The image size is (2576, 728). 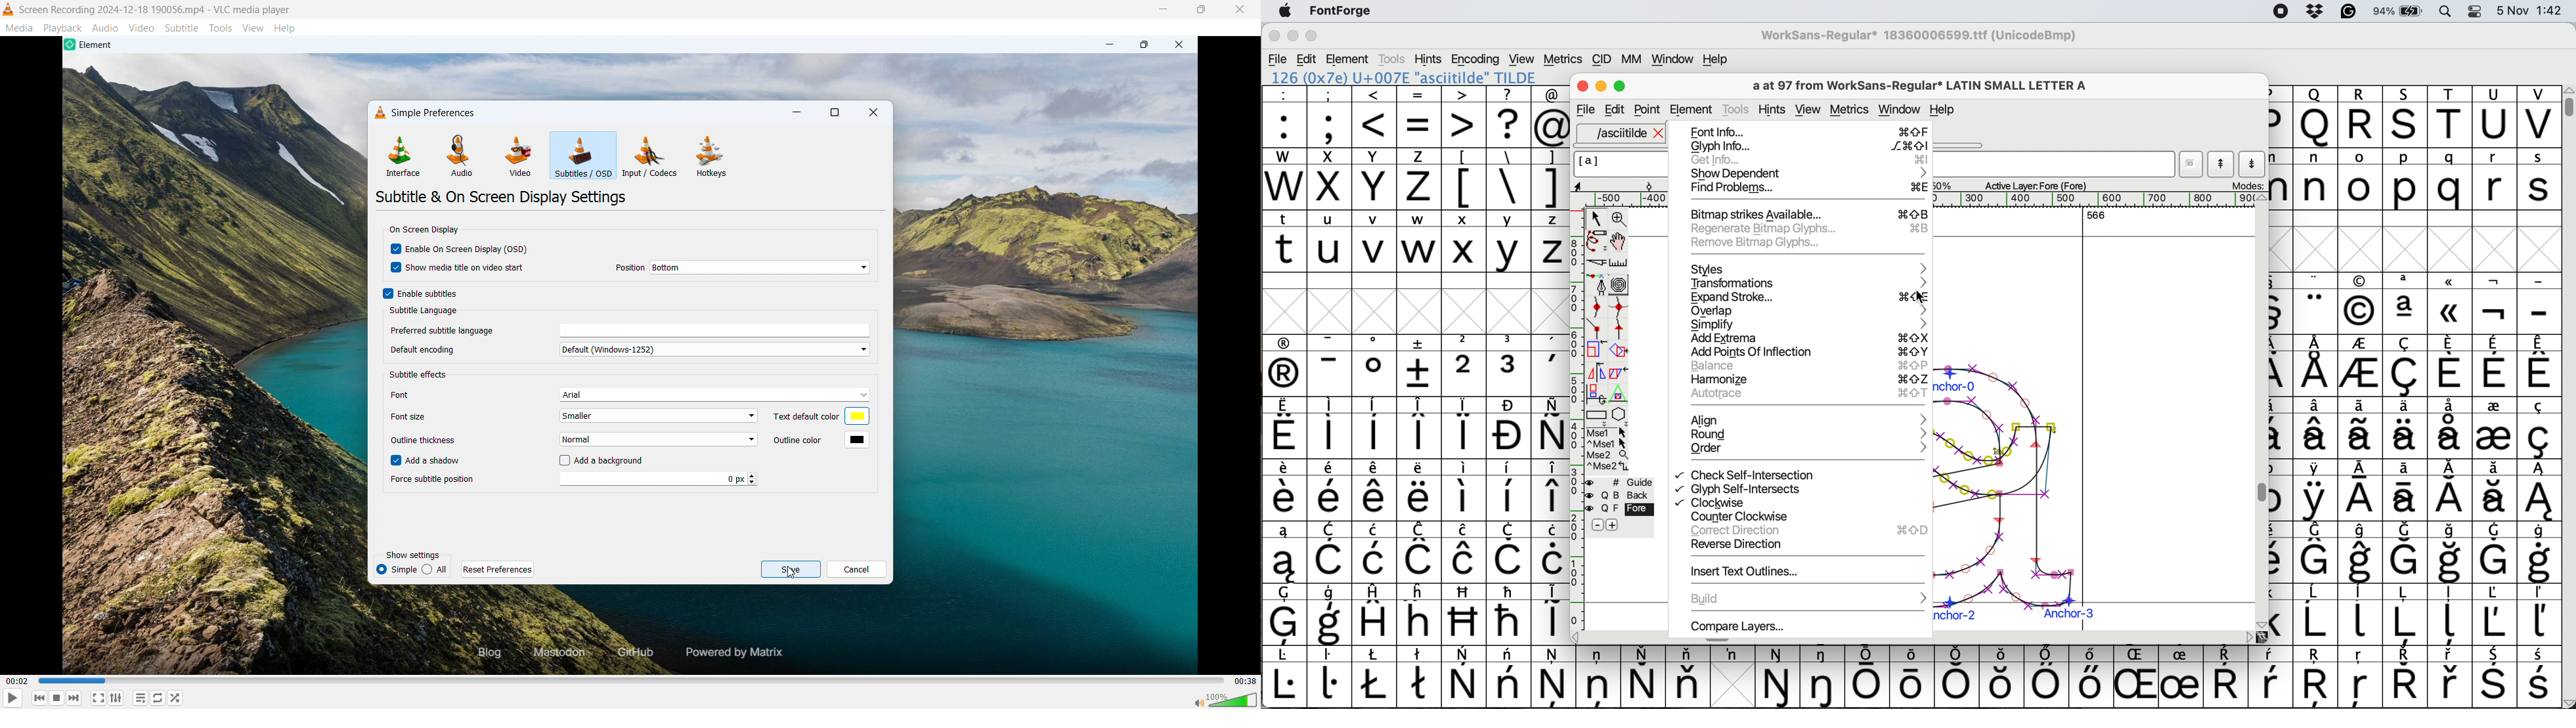 I want to click on ;, so click(x=1329, y=115).